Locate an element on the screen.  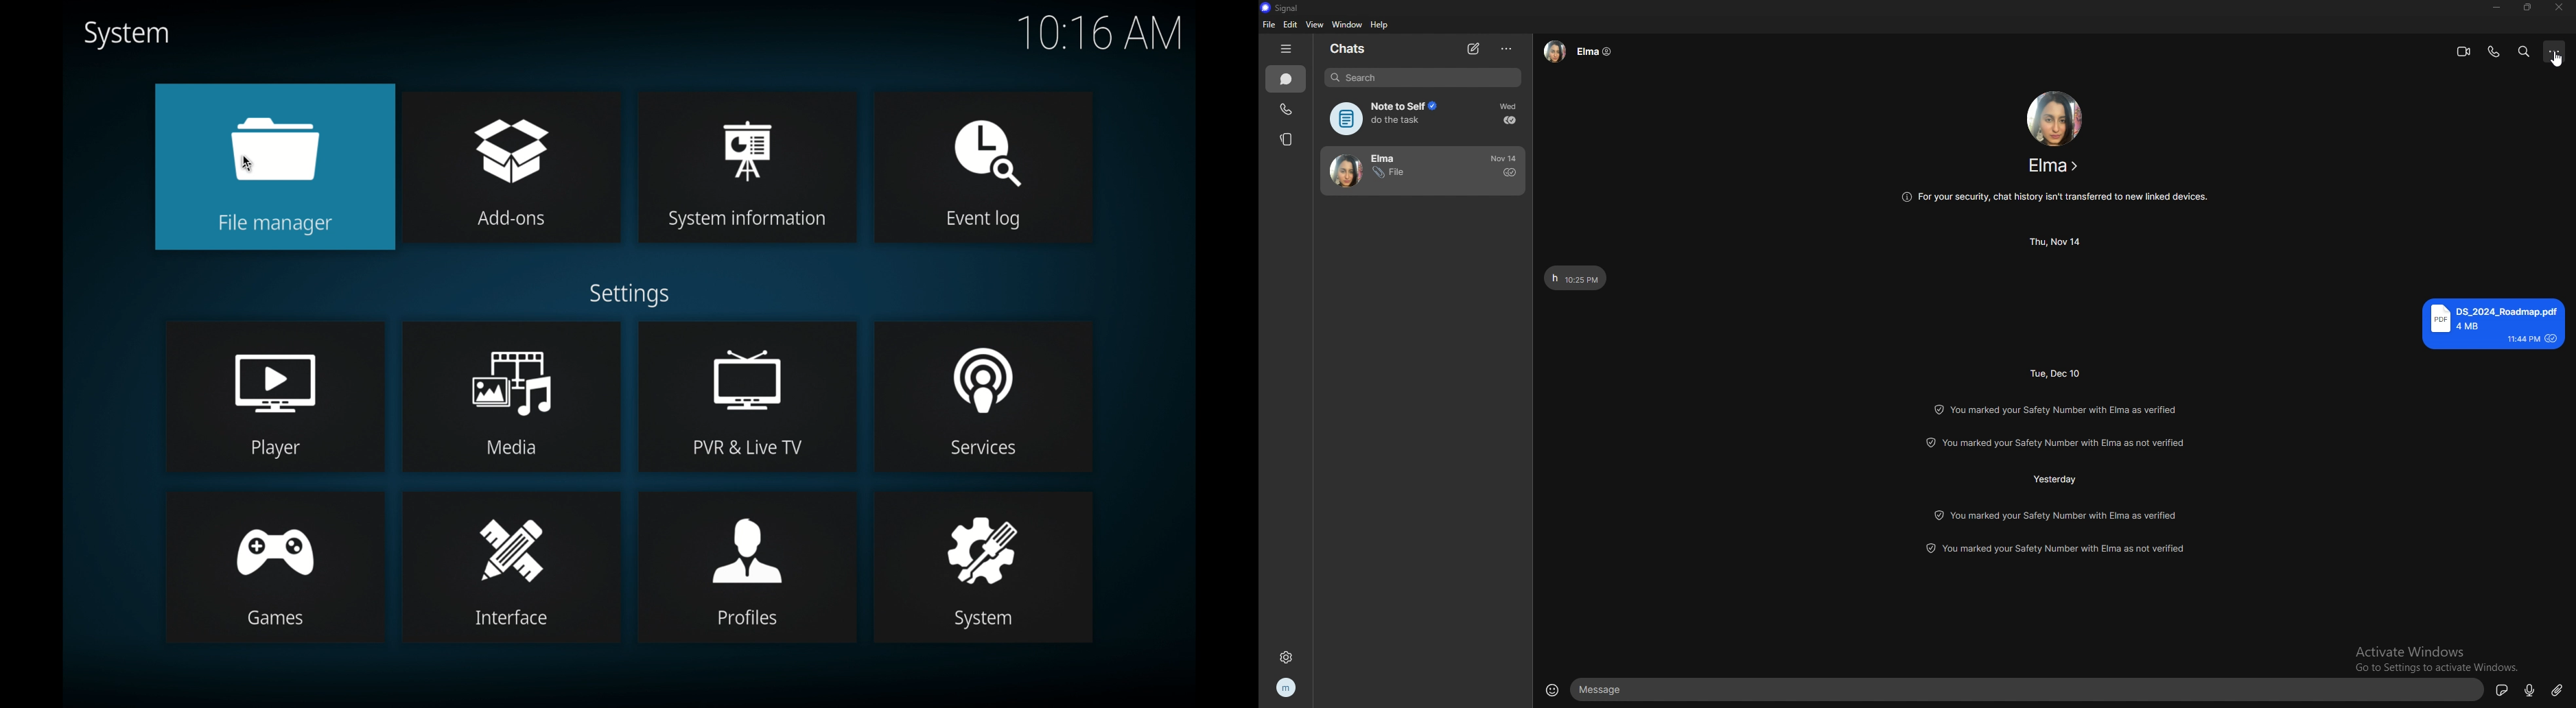
cursor is located at coordinates (2556, 60).